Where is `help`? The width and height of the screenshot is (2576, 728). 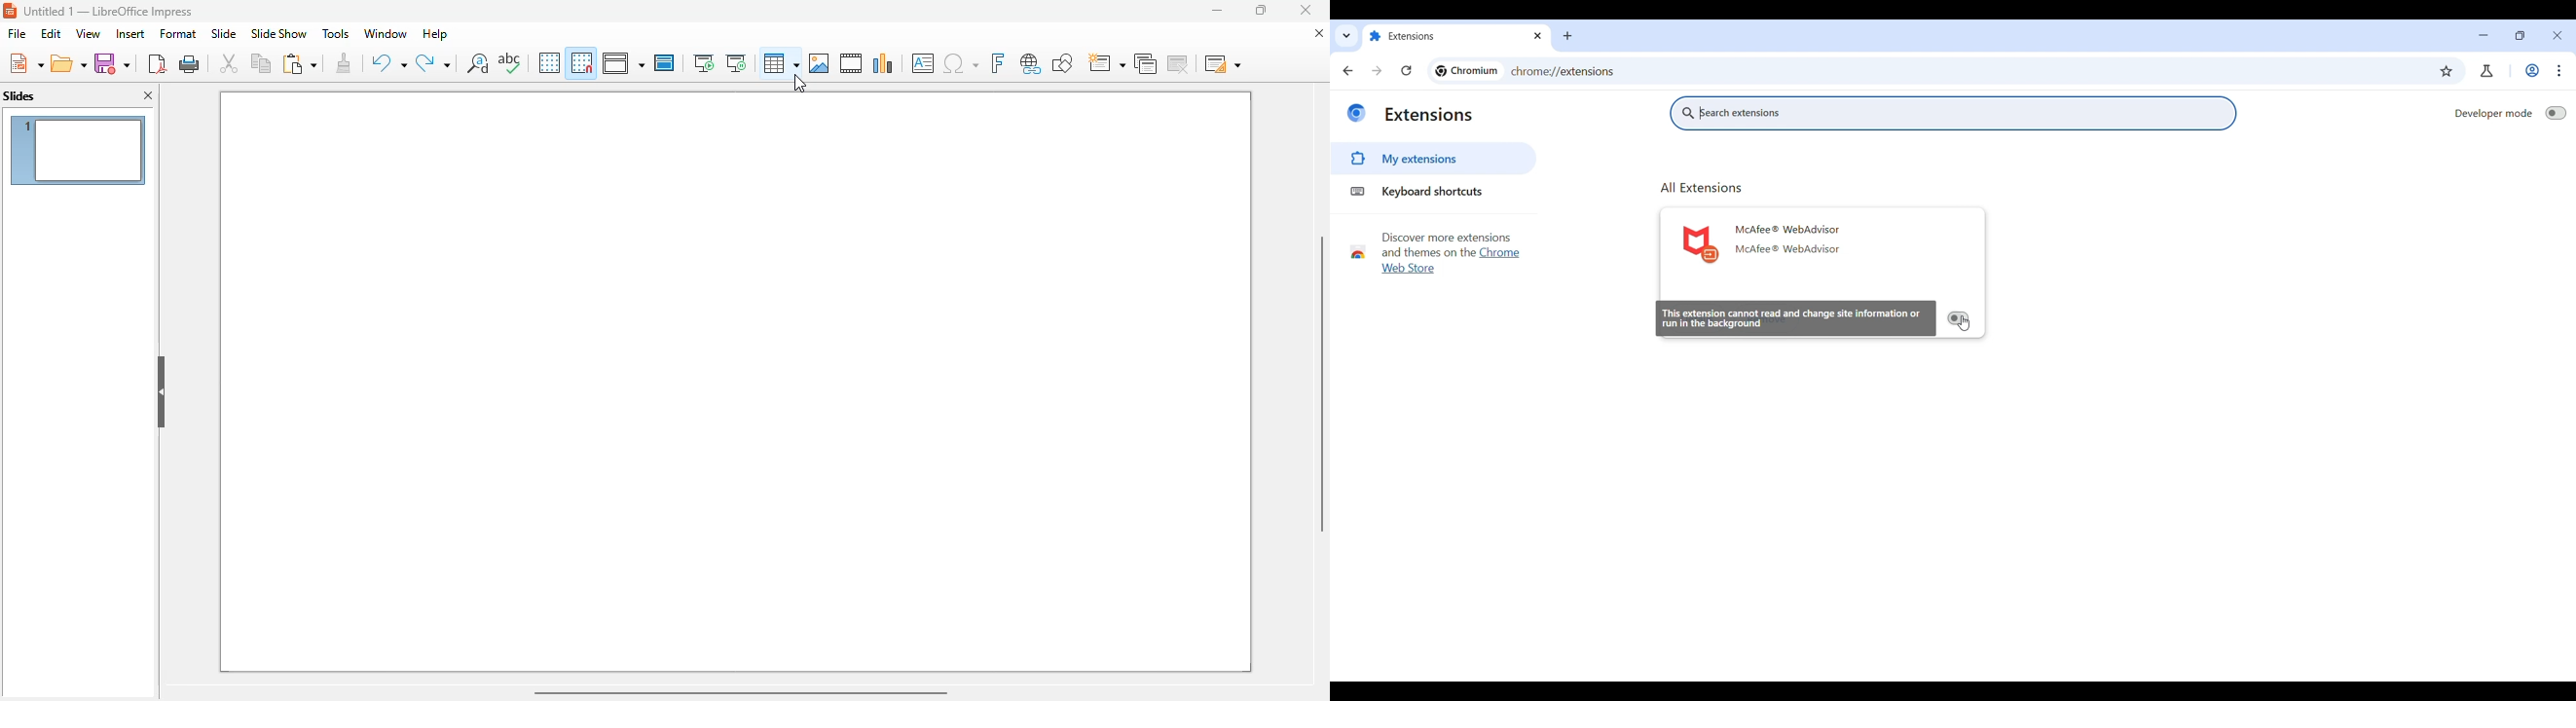
help is located at coordinates (436, 34).